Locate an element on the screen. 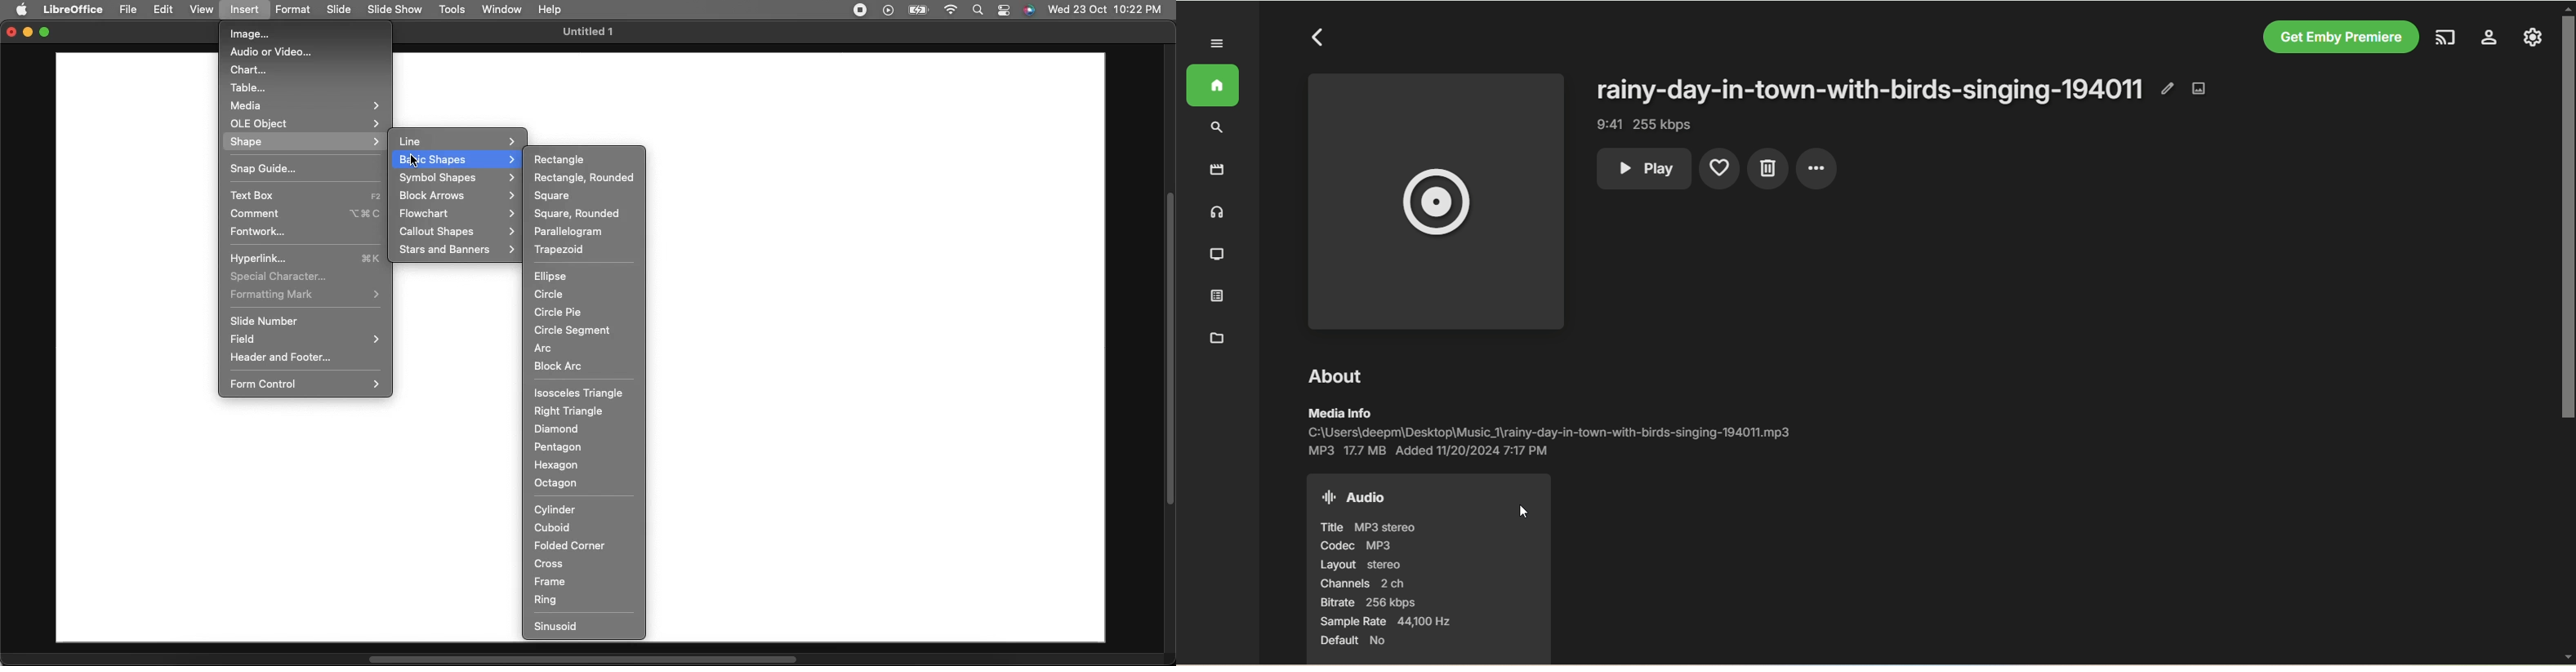 This screenshot has height=672, width=2576. Slide is located at coordinates (341, 10).